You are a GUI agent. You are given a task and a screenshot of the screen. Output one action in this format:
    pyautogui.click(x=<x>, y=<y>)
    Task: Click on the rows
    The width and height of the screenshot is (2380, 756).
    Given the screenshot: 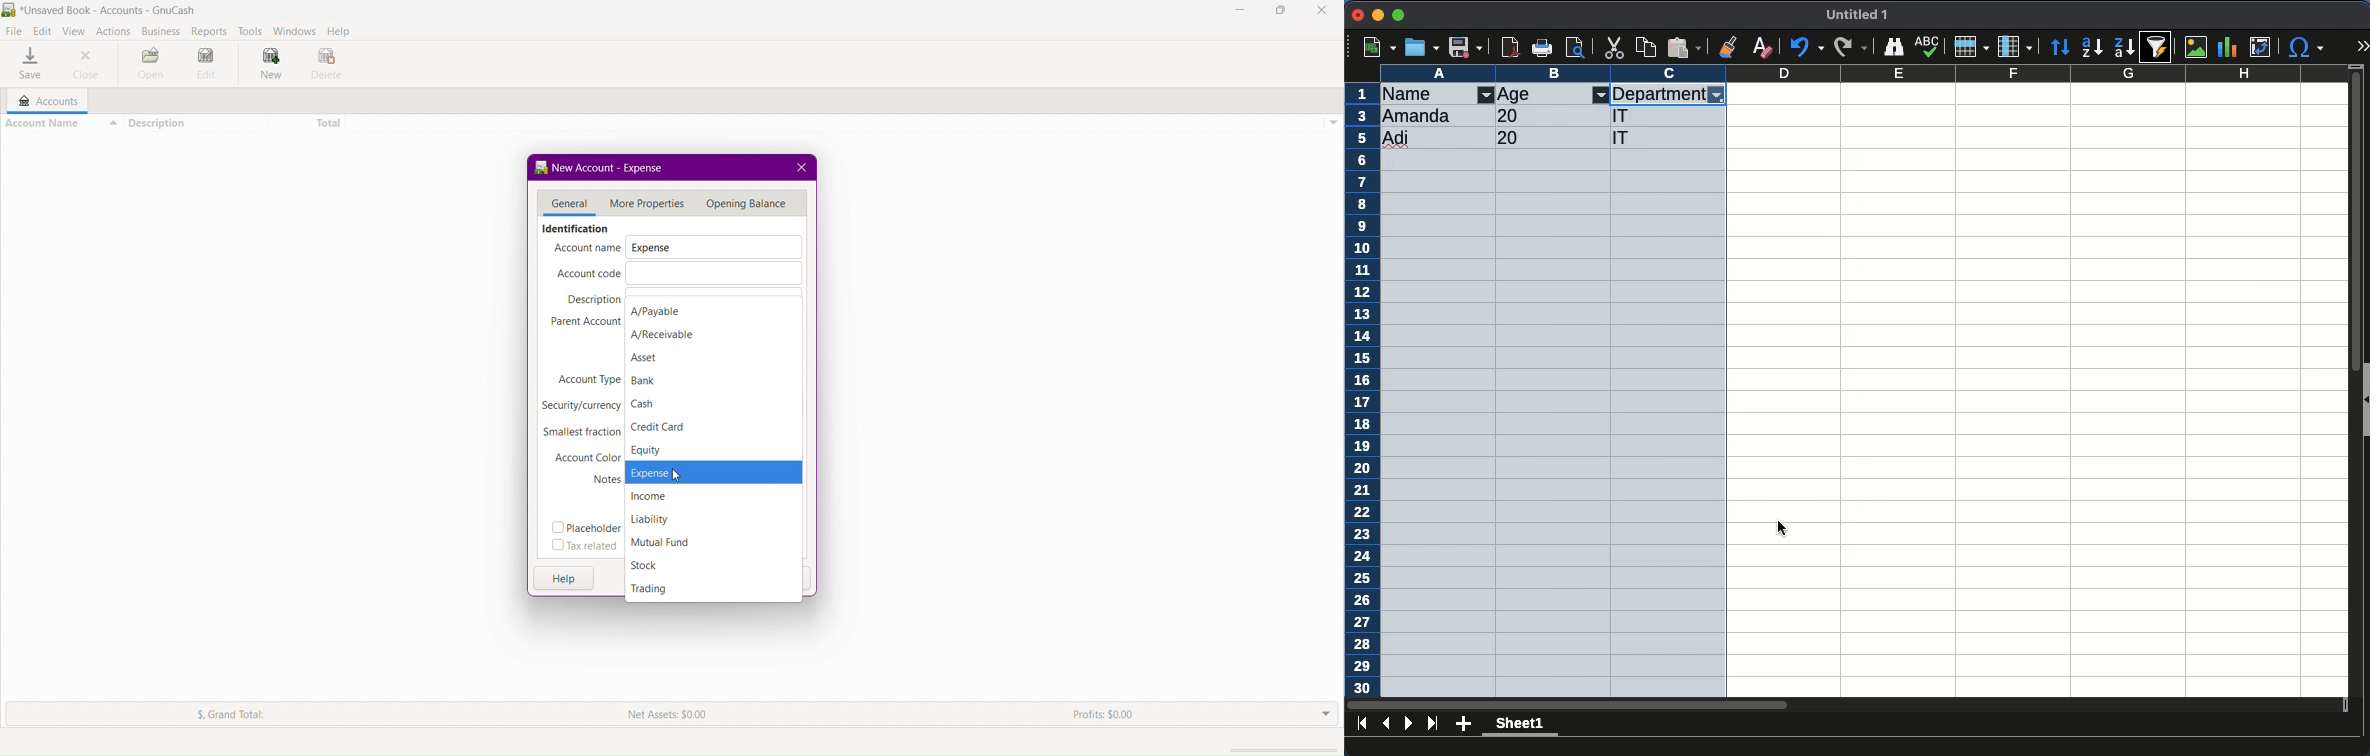 What is the action you would take?
    pyautogui.click(x=1970, y=47)
    